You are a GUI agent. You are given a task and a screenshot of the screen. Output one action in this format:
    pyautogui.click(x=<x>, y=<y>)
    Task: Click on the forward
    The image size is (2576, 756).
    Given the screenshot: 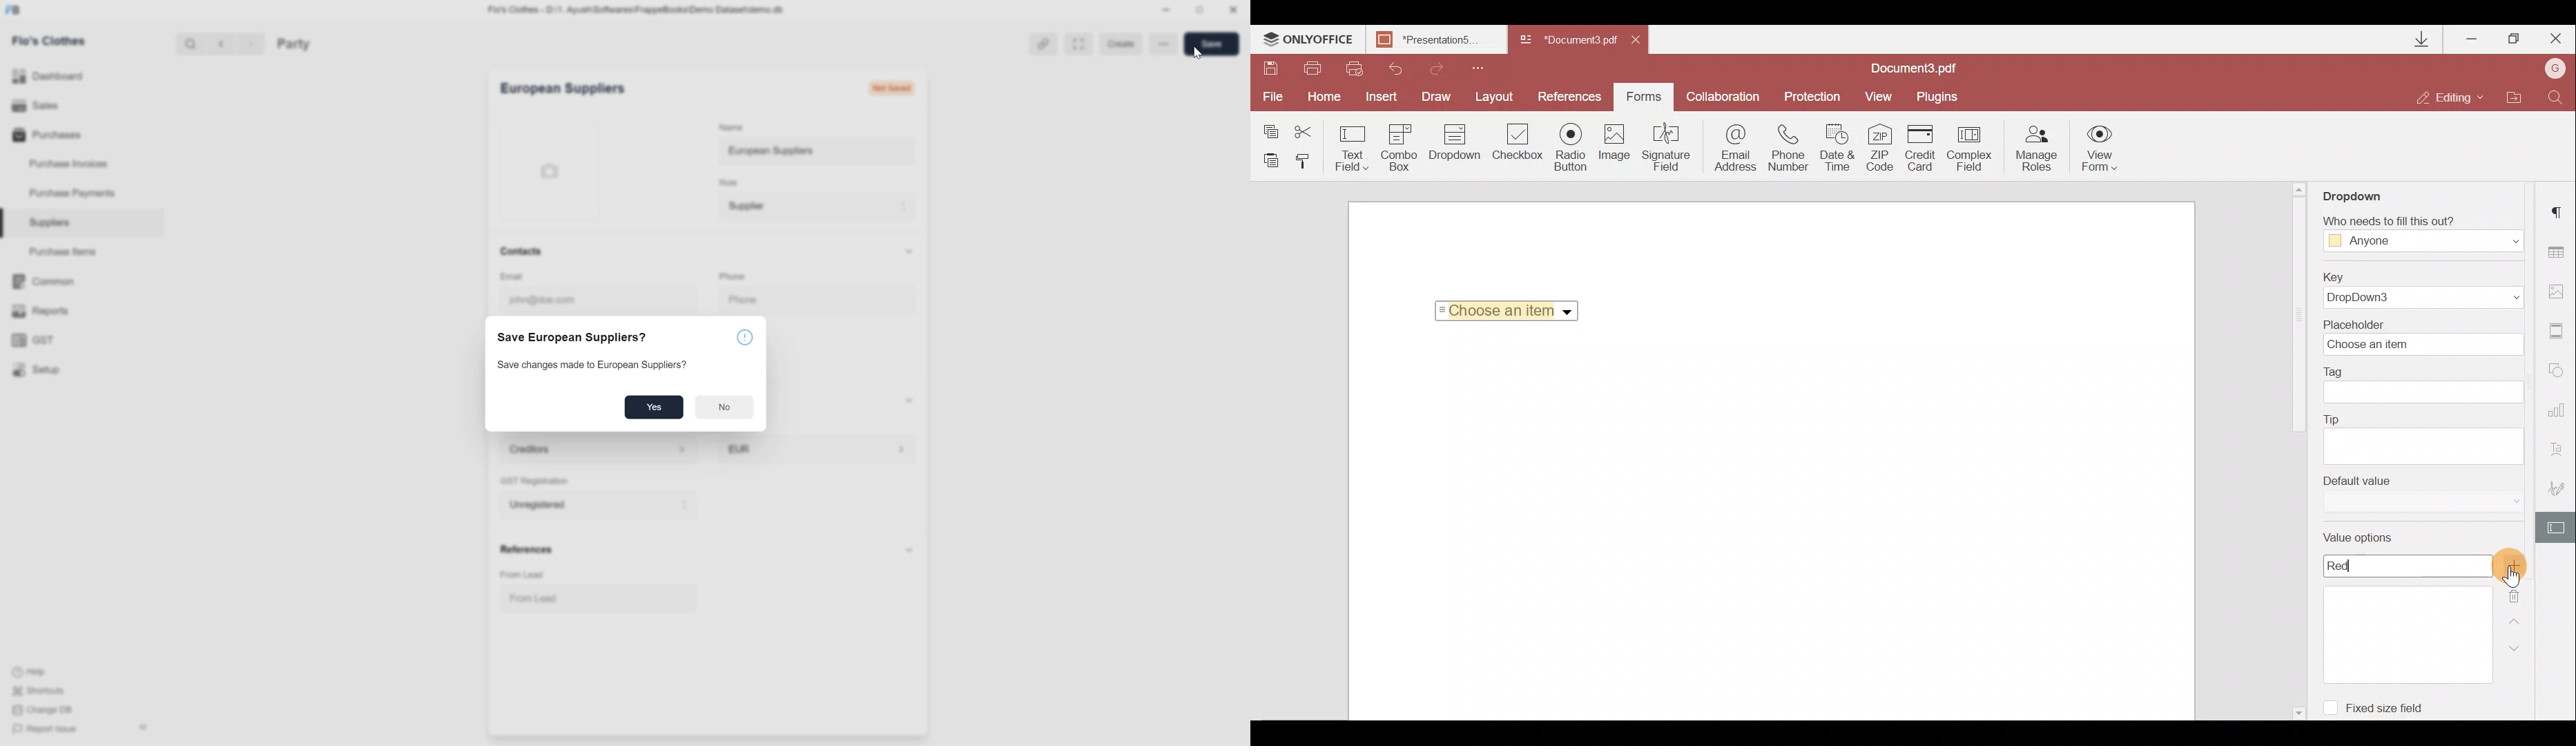 What is the action you would take?
    pyautogui.click(x=247, y=43)
    